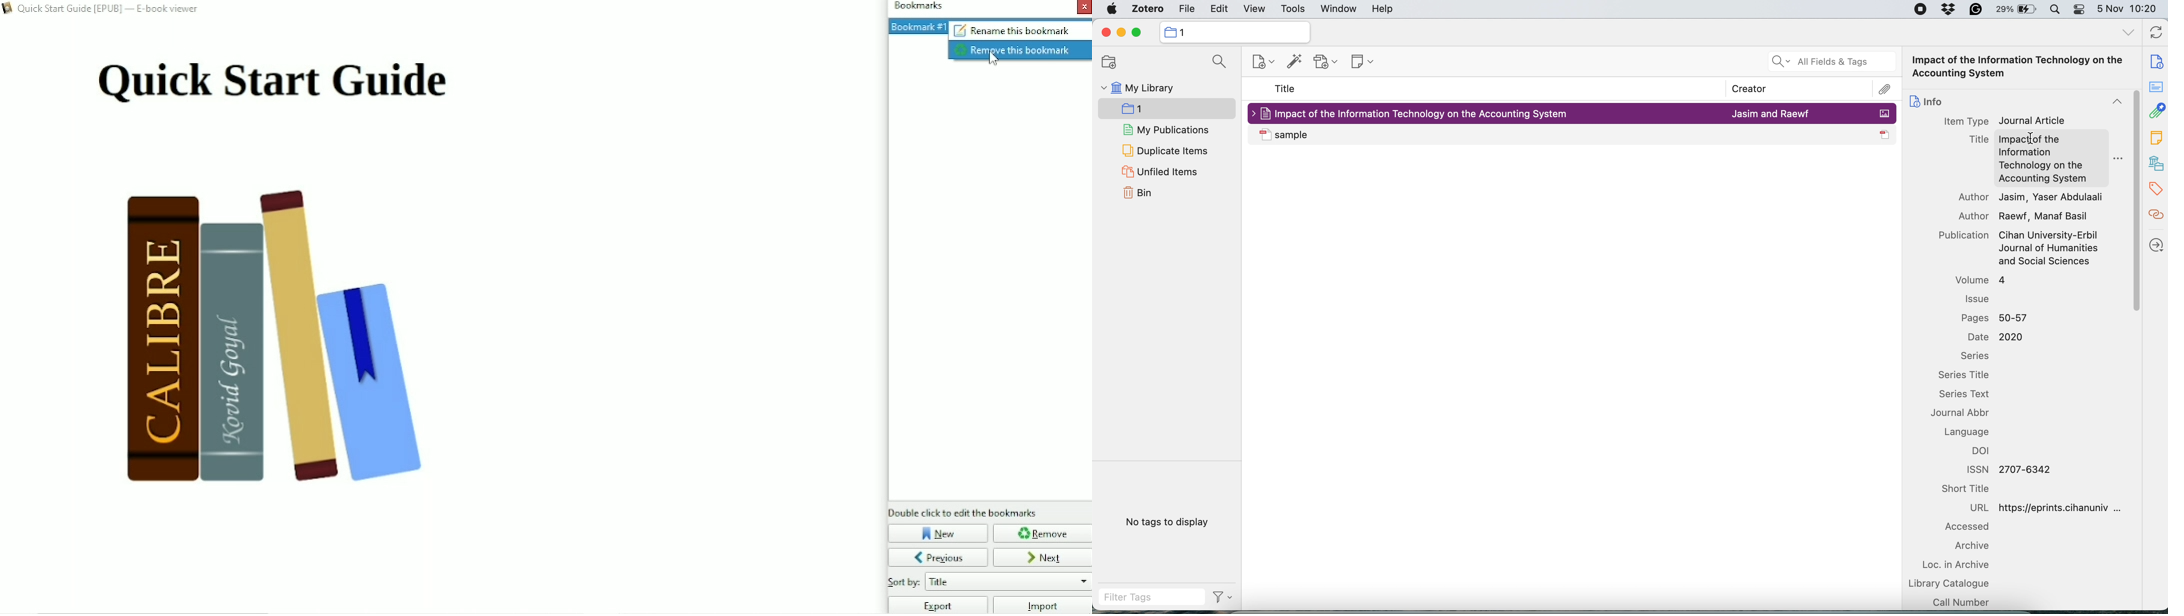  I want to click on Pages 50-57, so click(1994, 318).